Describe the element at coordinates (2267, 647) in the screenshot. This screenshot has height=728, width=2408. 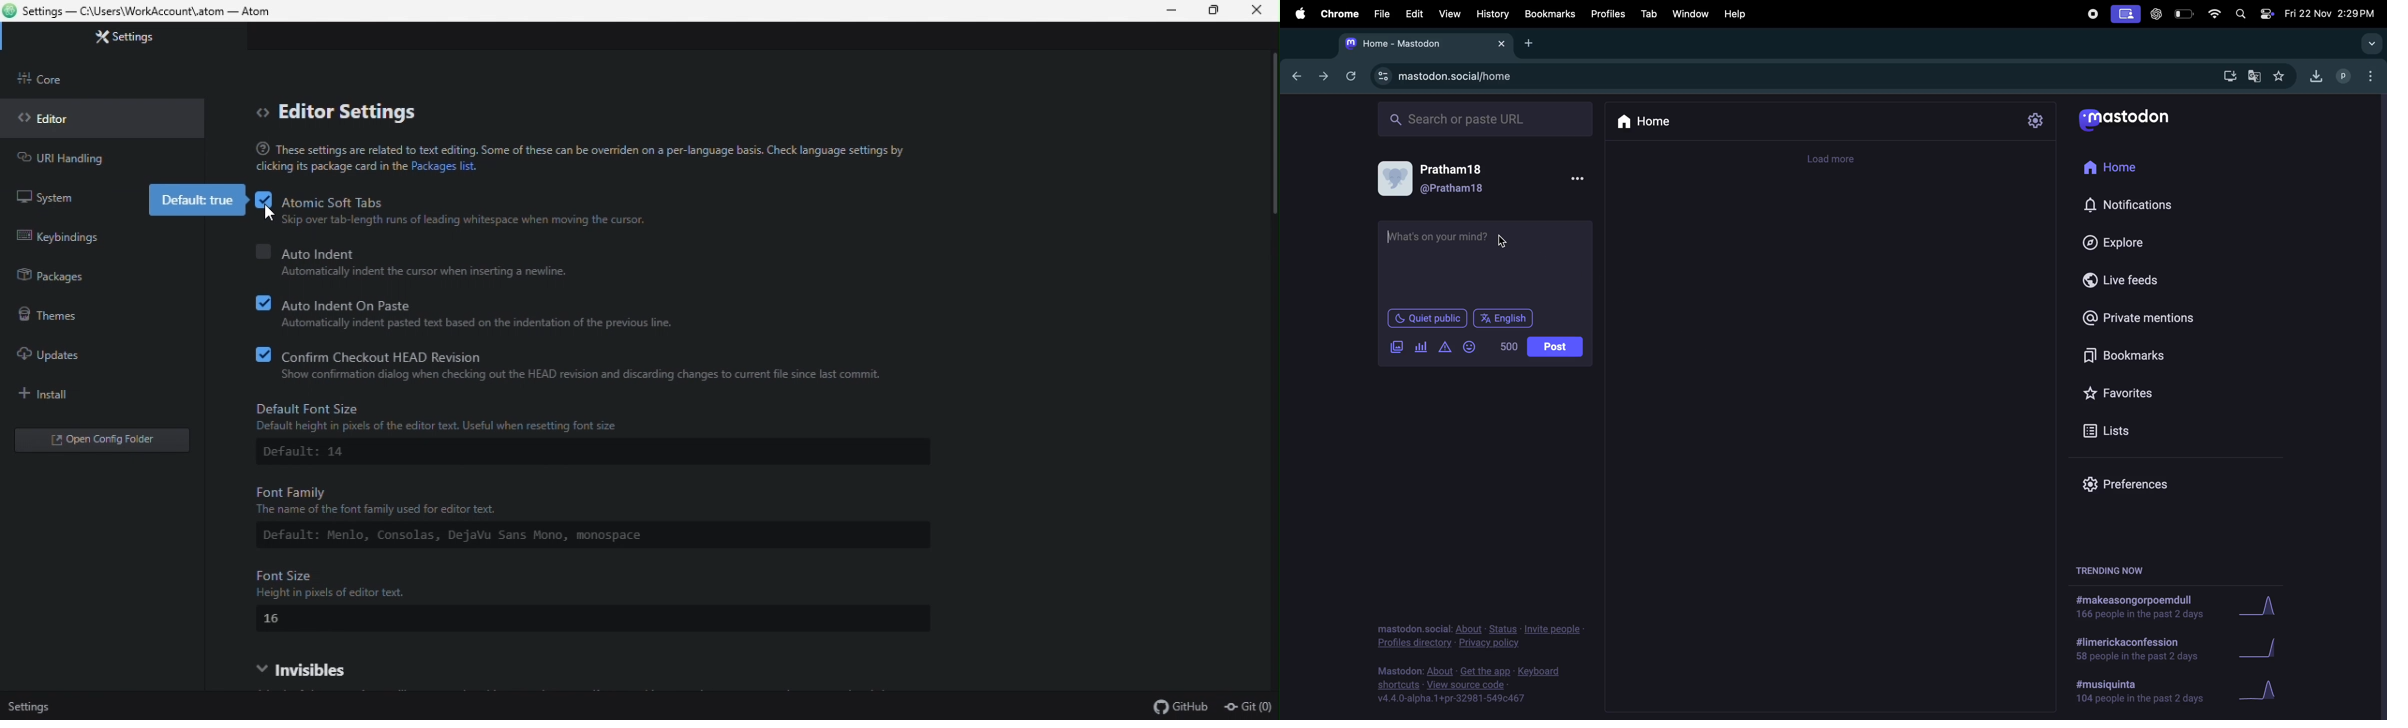
I see `graphs` at that location.